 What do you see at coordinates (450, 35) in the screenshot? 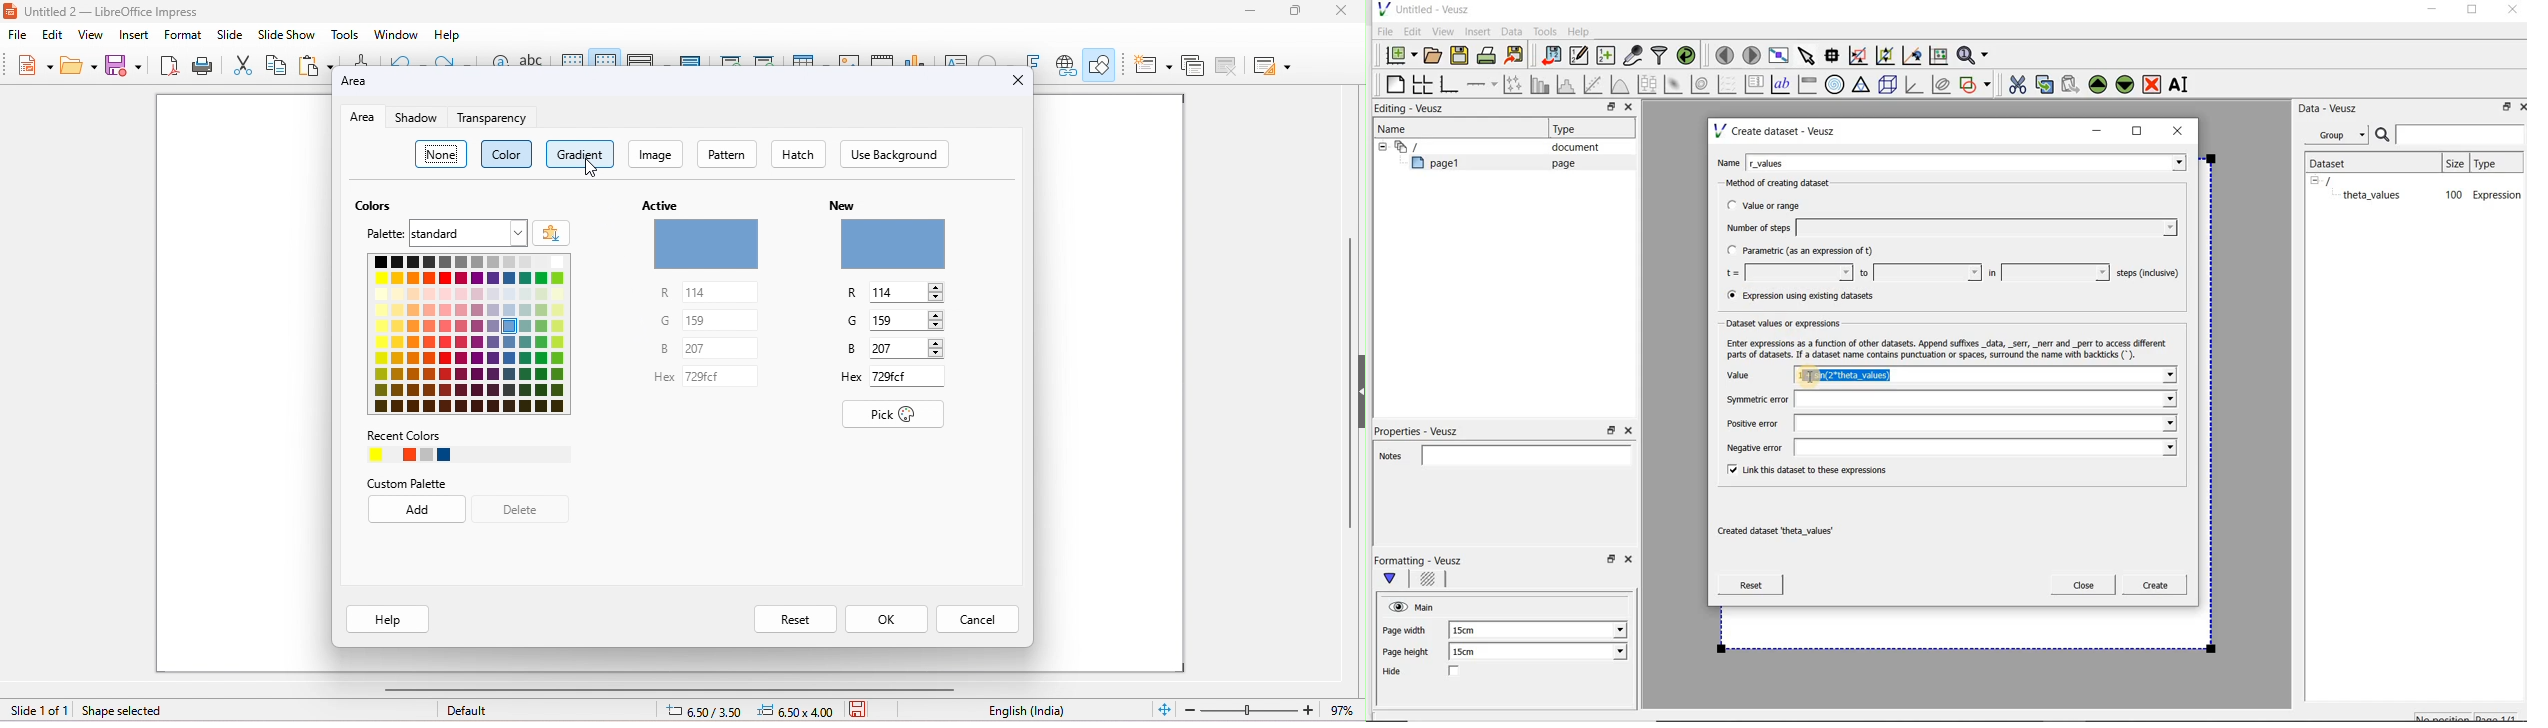
I see `help` at bounding box center [450, 35].